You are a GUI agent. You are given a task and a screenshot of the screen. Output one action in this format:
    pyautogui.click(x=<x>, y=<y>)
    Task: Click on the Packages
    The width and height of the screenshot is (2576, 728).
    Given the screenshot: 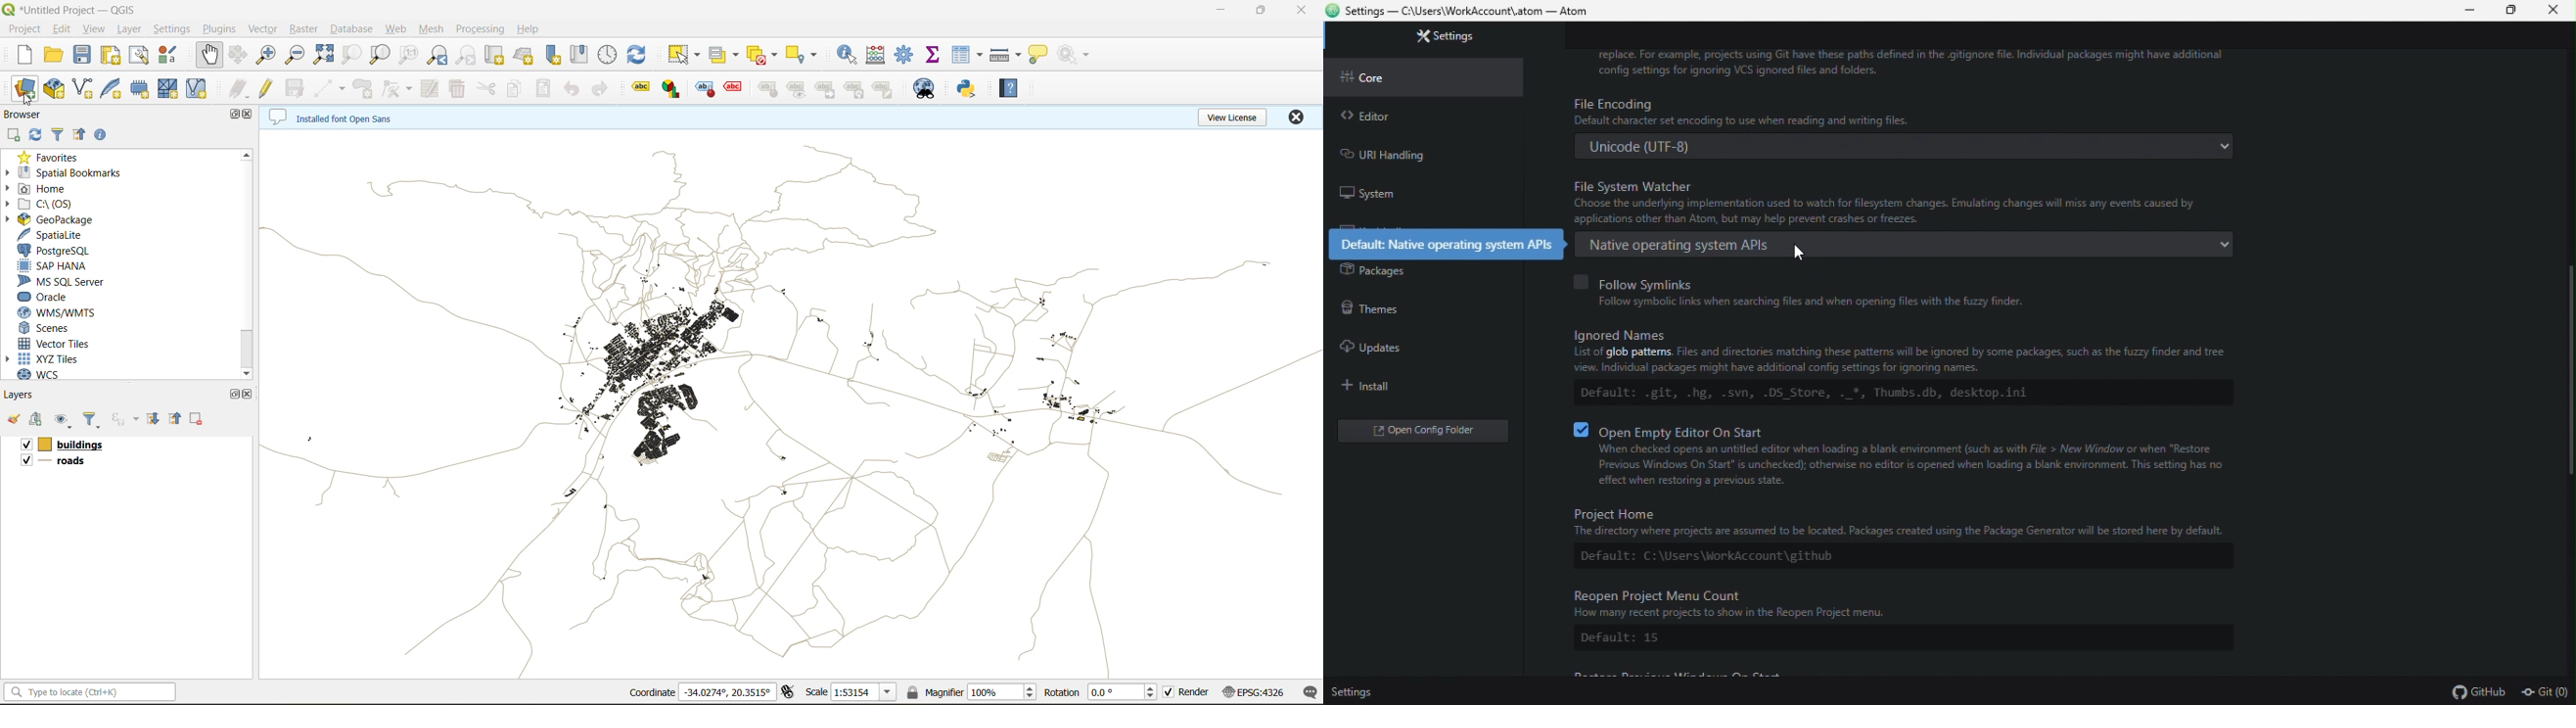 What is the action you would take?
    pyautogui.click(x=1372, y=269)
    